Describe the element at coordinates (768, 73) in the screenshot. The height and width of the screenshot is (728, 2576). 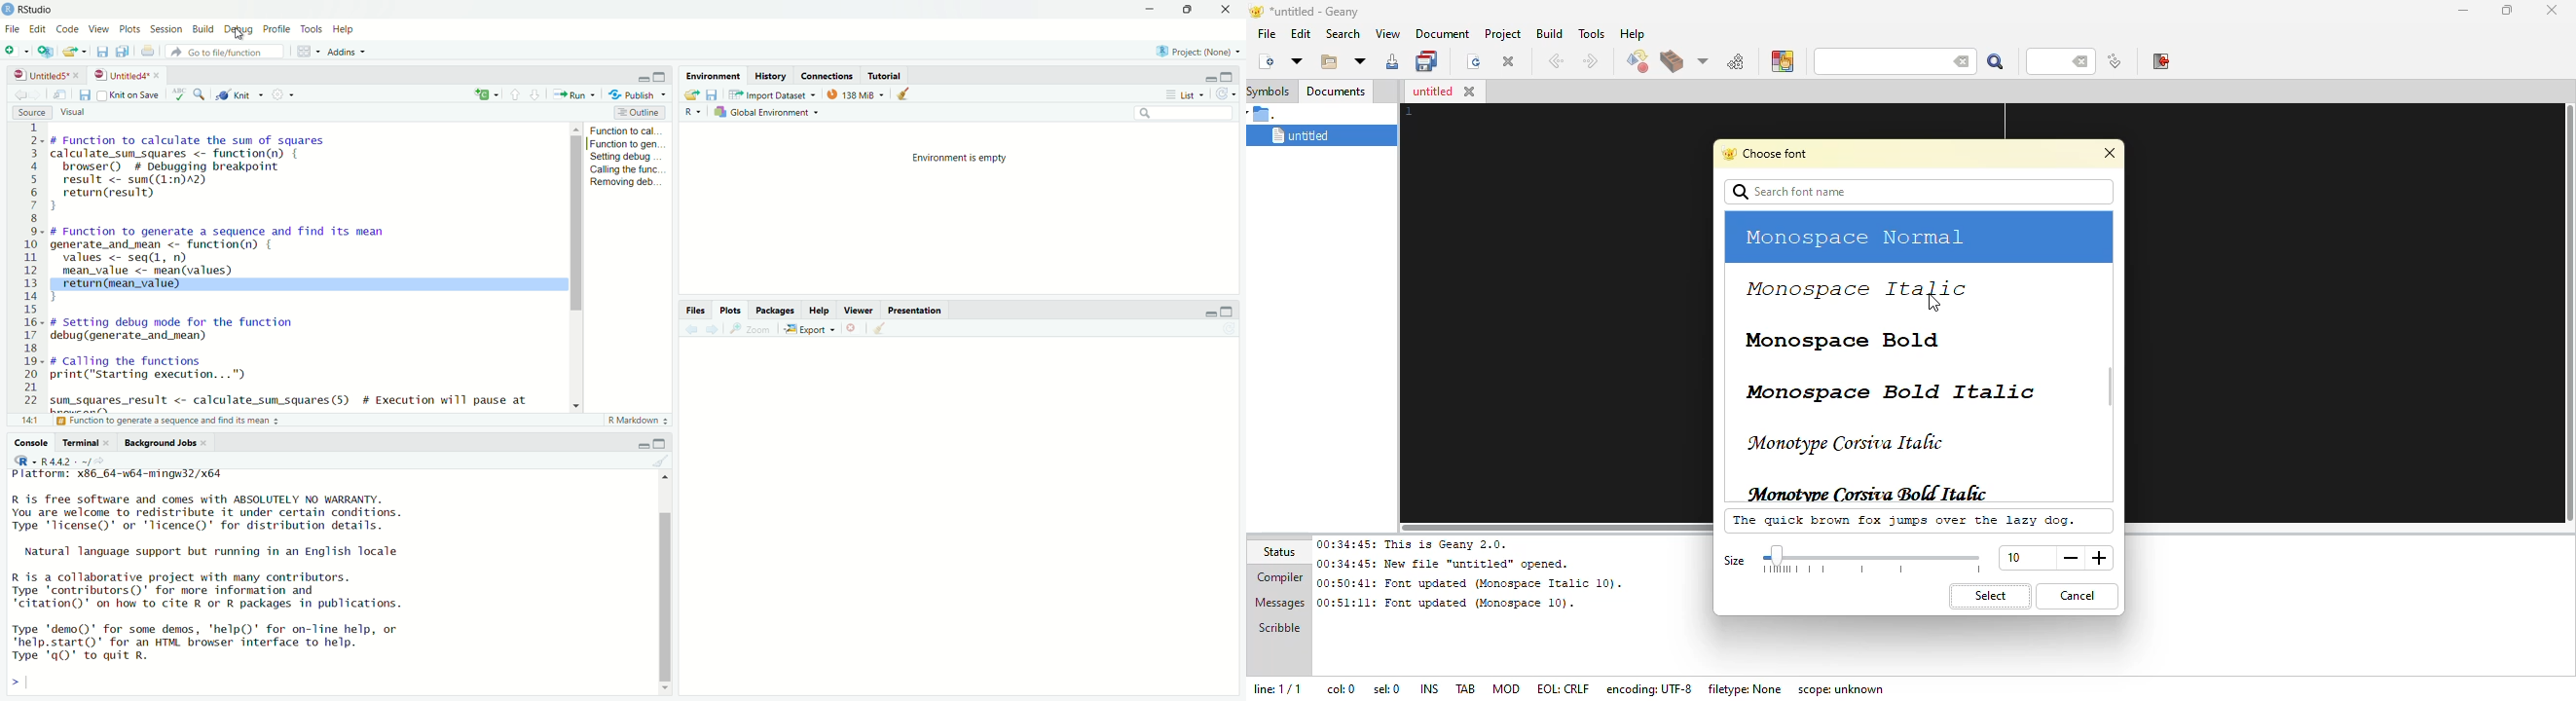
I see `history` at that location.